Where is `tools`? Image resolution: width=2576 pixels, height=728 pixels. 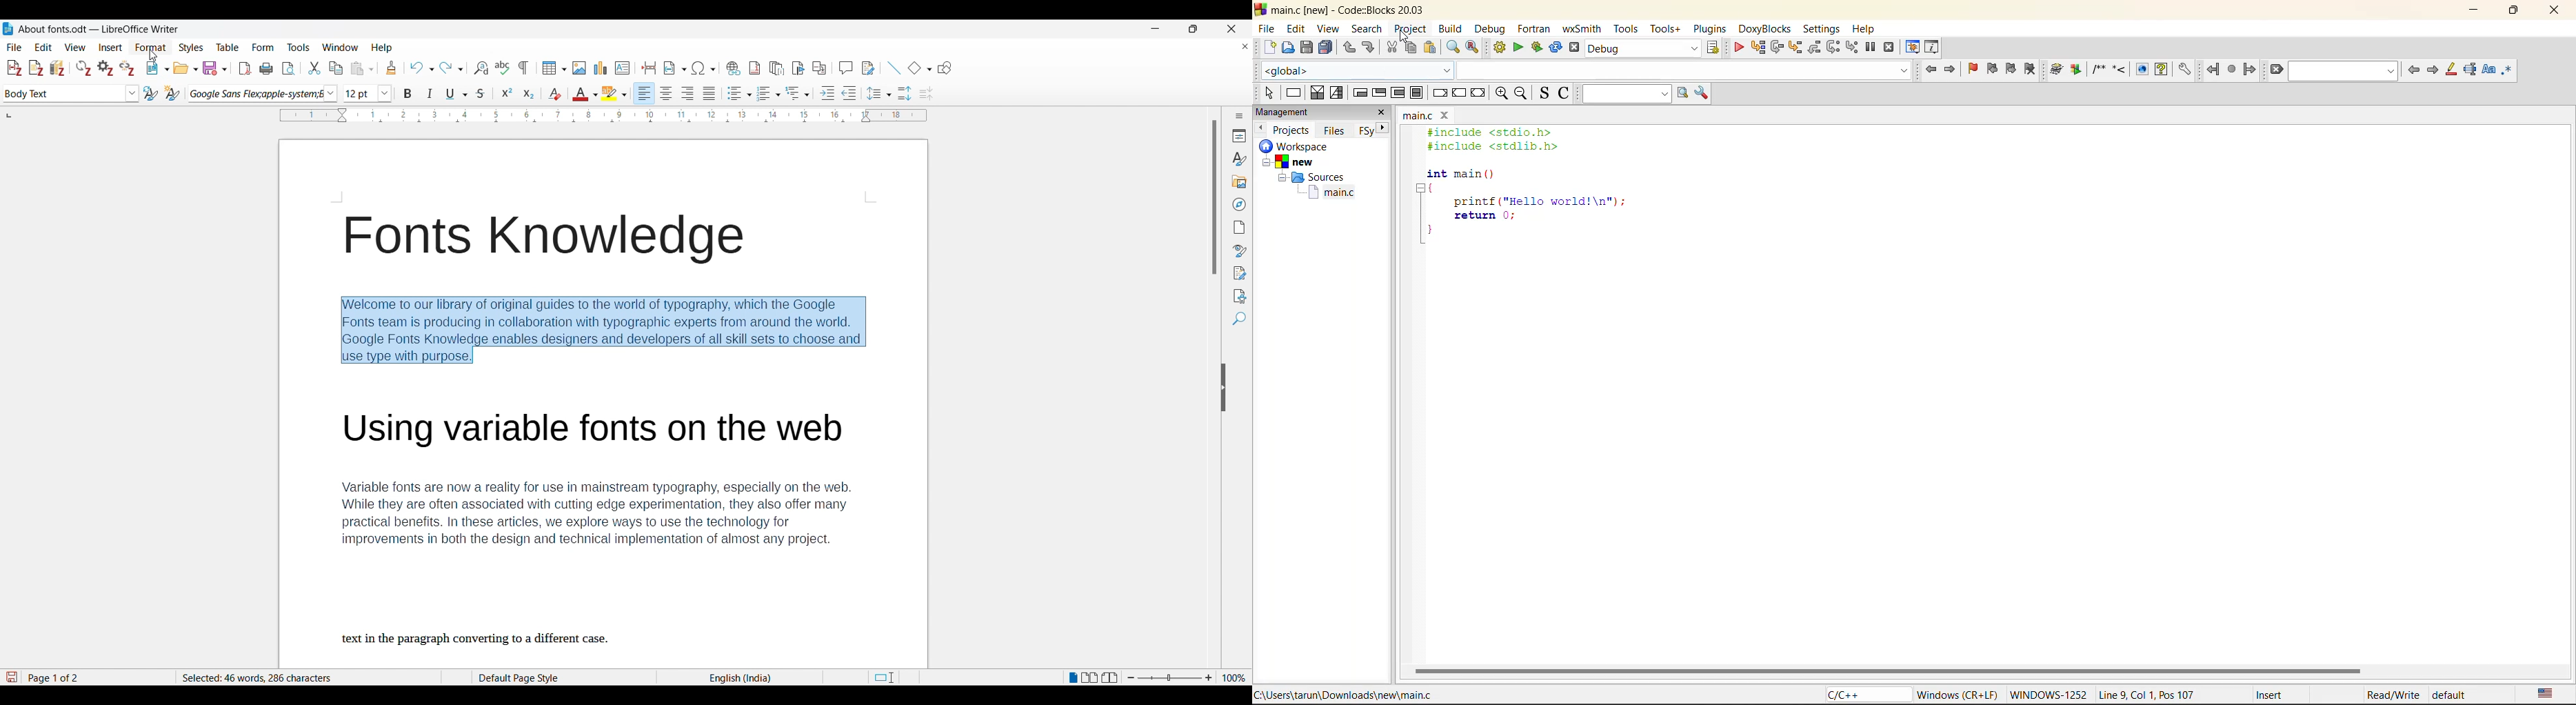
tools is located at coordinates (1628, 29).